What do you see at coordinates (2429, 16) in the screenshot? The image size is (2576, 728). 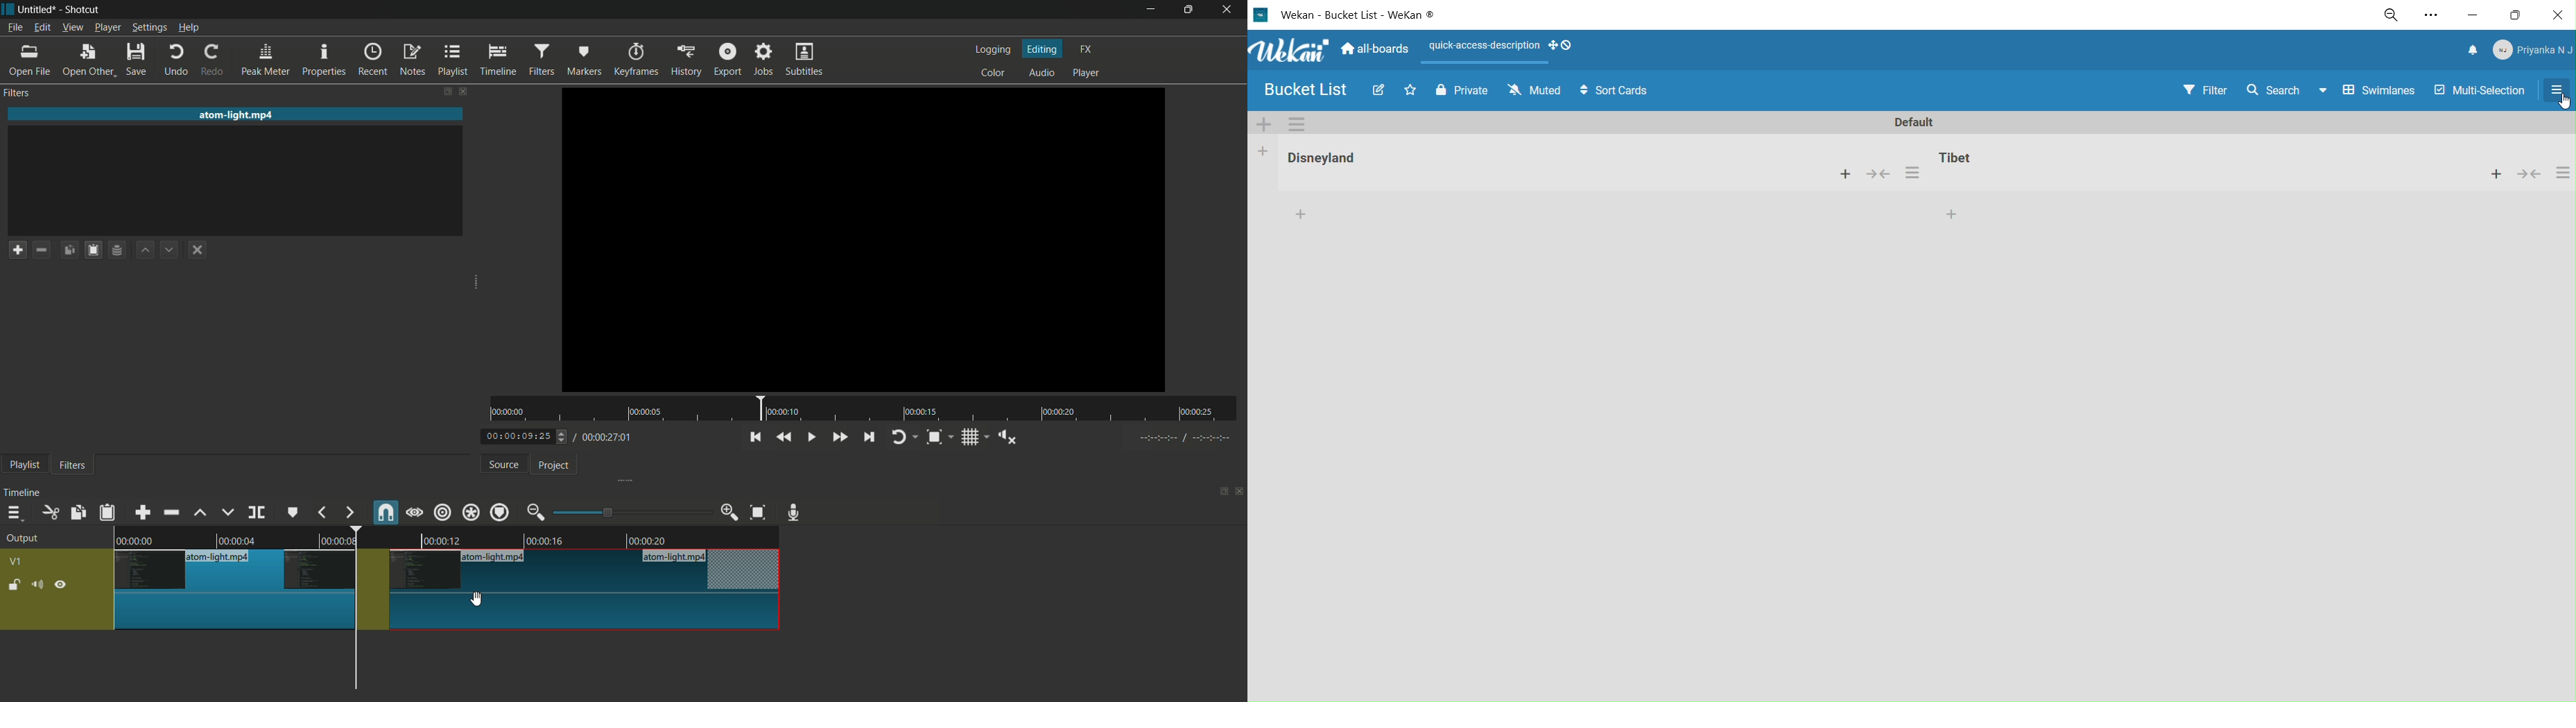 I see `settings and more` at bounding box center [2429, 16].